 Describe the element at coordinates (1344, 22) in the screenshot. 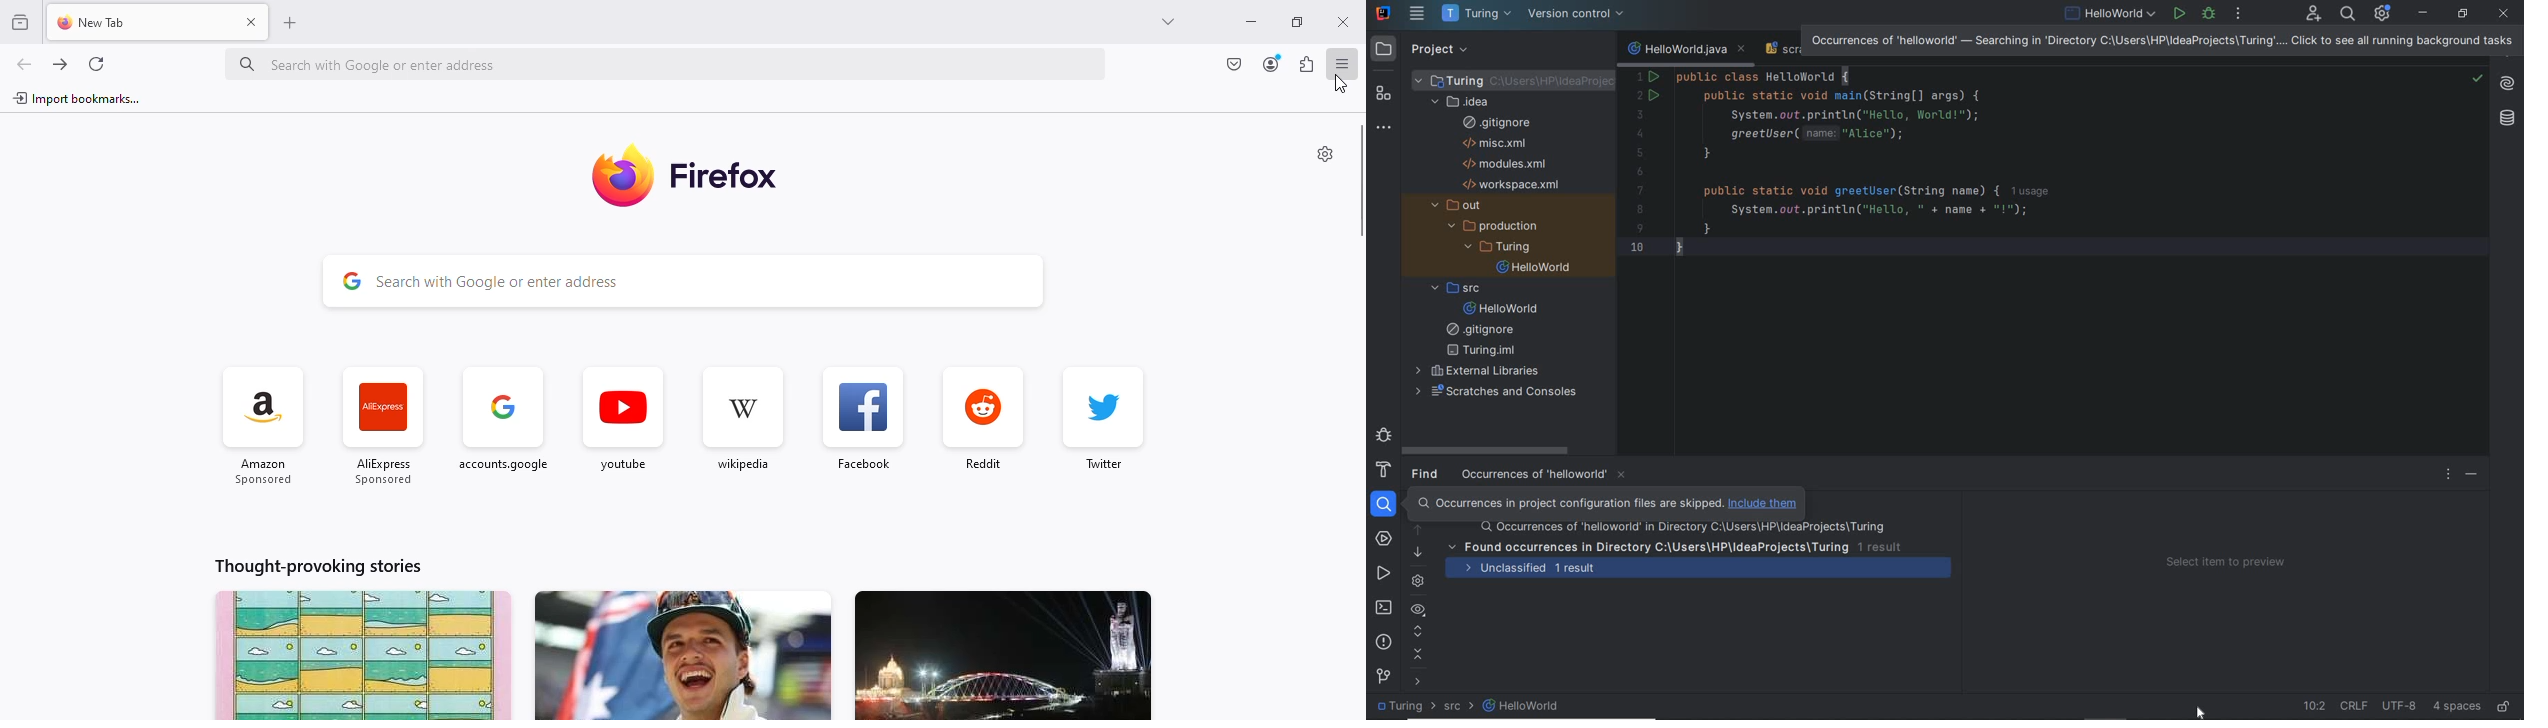

I see `close` at that location.